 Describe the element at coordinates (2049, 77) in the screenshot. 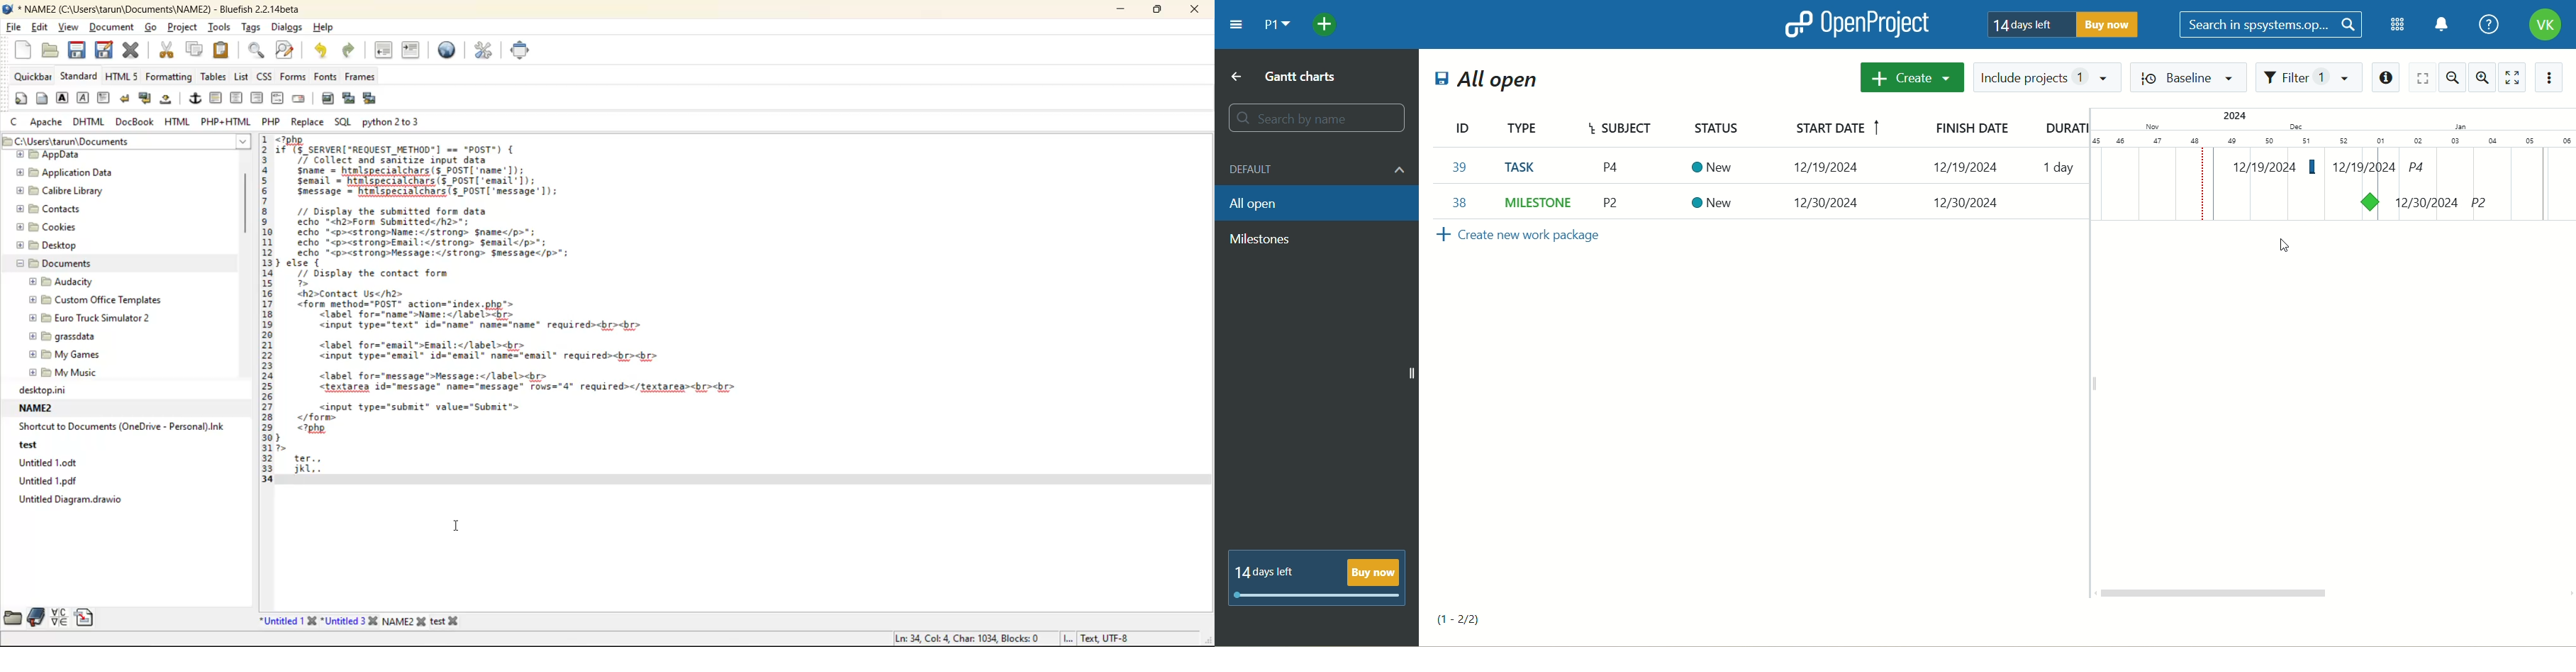

I see `include projects` at that location.